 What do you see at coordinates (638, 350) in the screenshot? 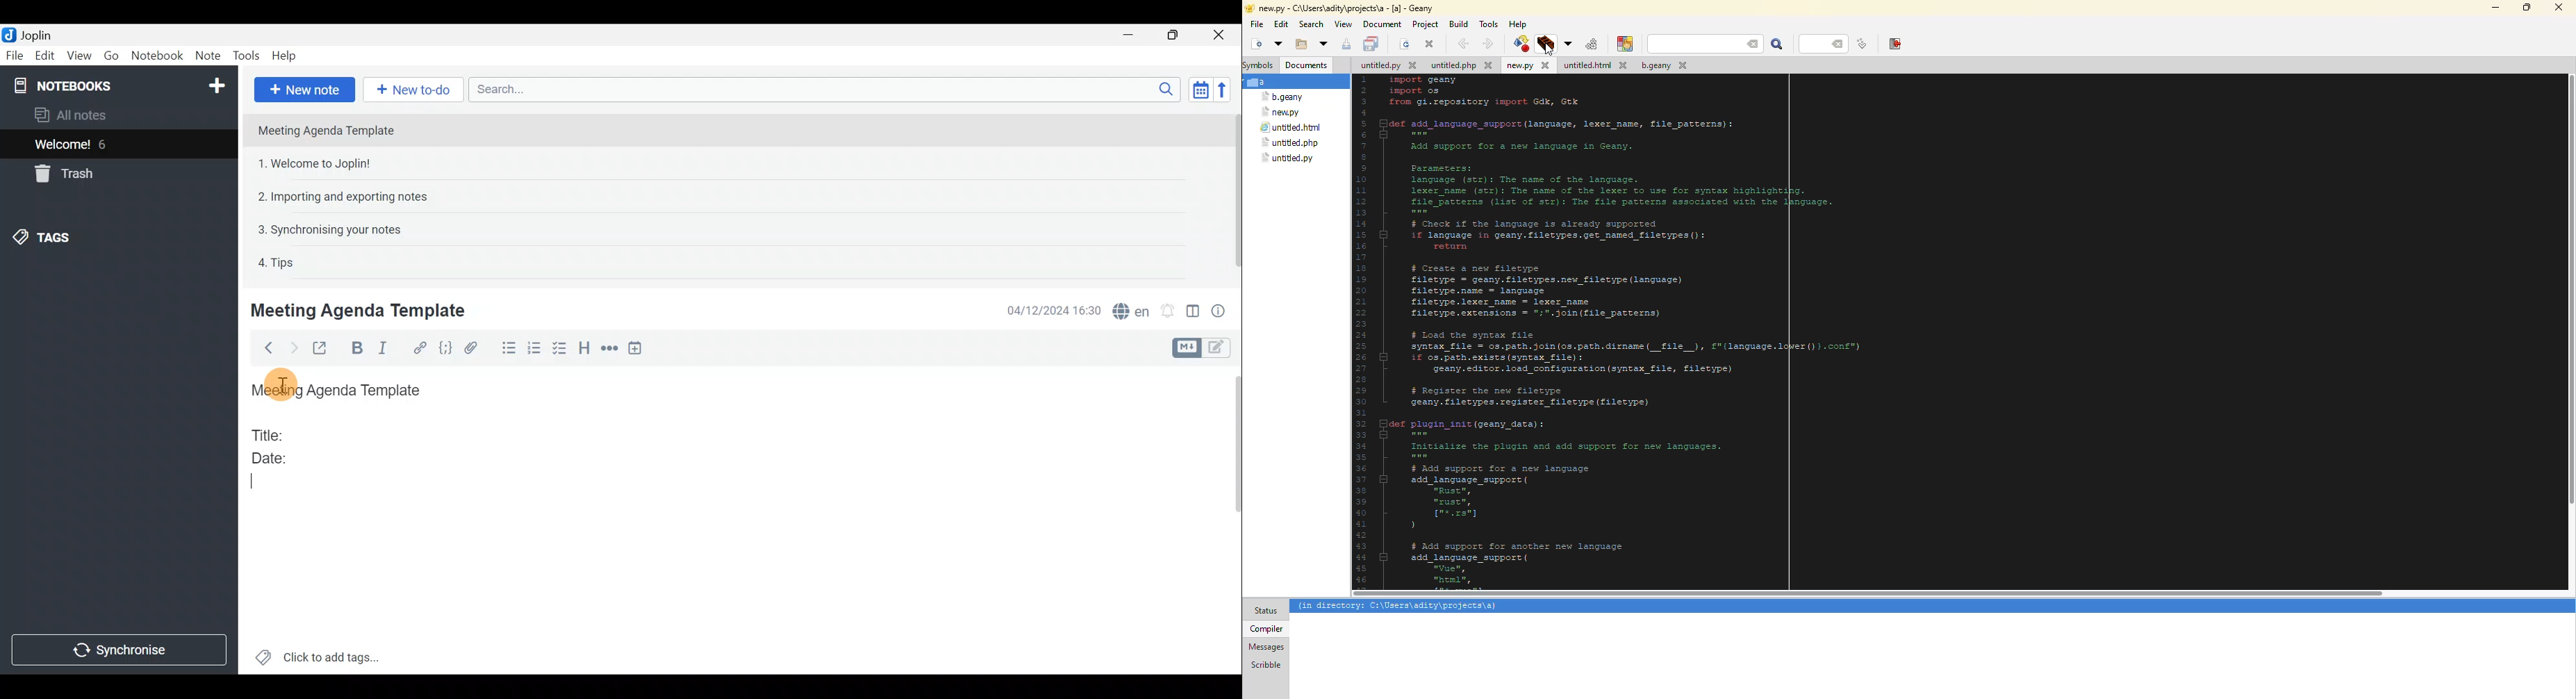
I see `Insert time` at bounding box center [638, 350].